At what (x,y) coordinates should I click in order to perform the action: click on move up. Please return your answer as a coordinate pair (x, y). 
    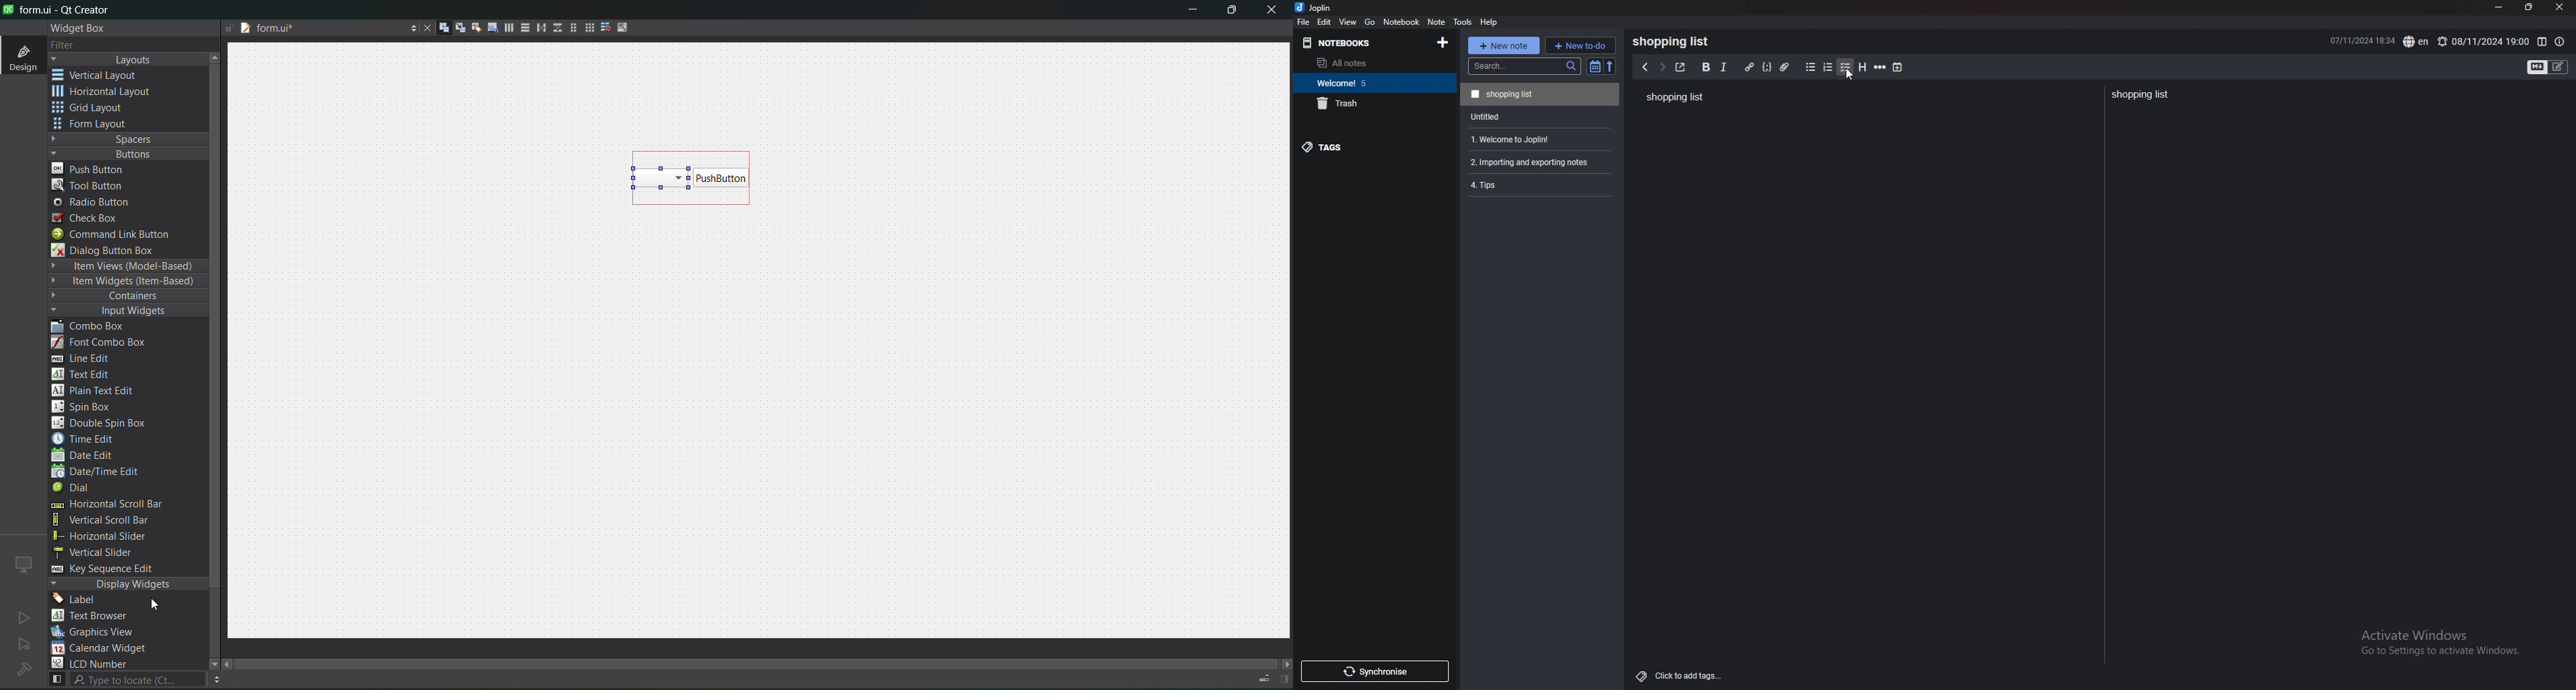
    Looking at the image, I should click on (217, 56).